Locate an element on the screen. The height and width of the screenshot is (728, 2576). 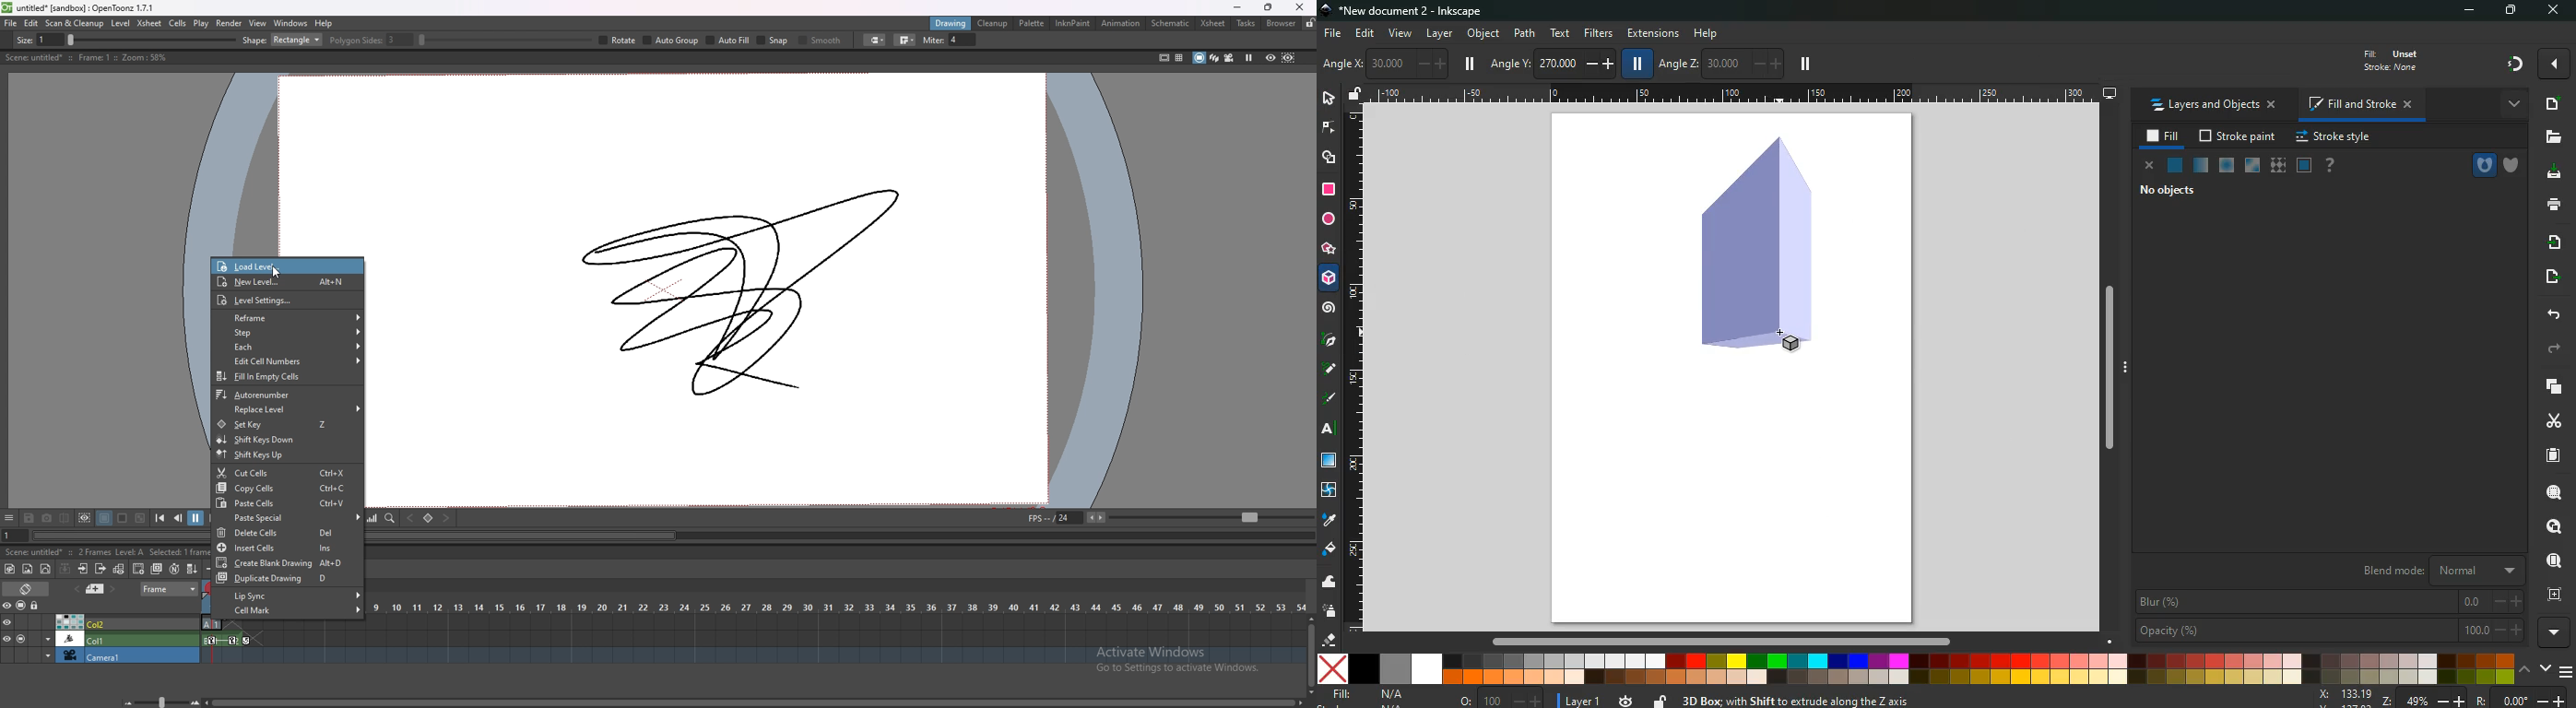
blend mode is located at coordinates (2433, 571).